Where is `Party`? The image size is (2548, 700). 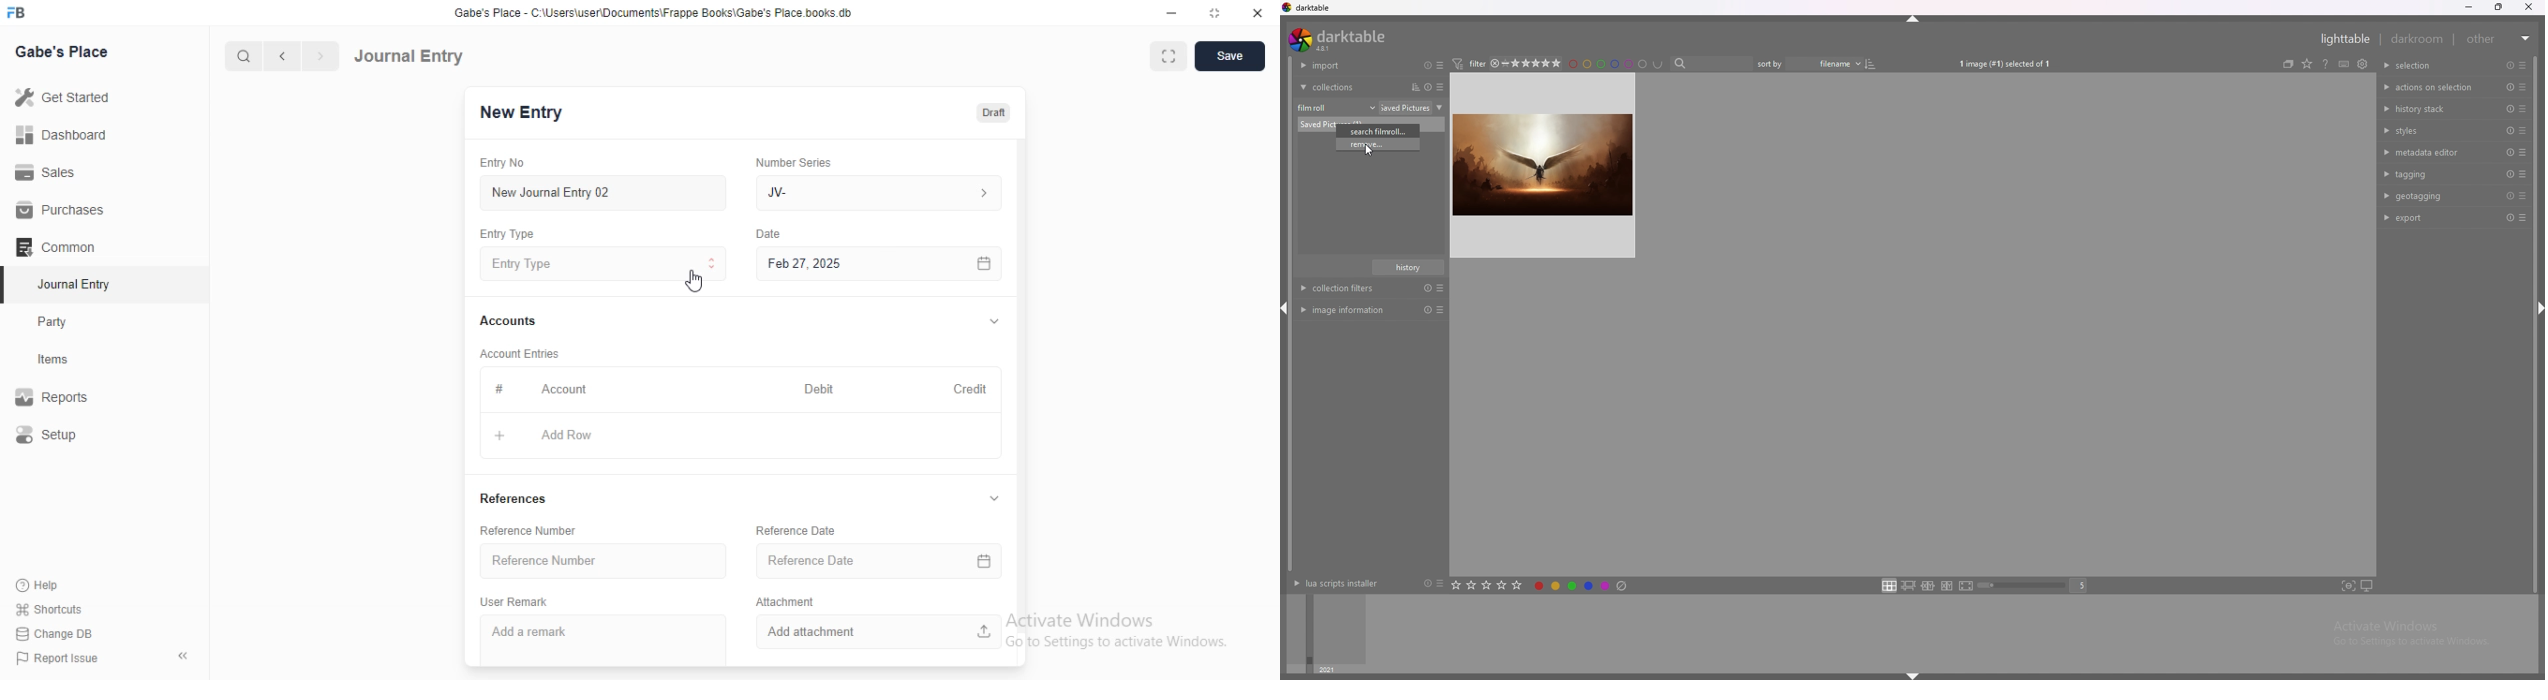 Party is located at coordinates (54, 322).